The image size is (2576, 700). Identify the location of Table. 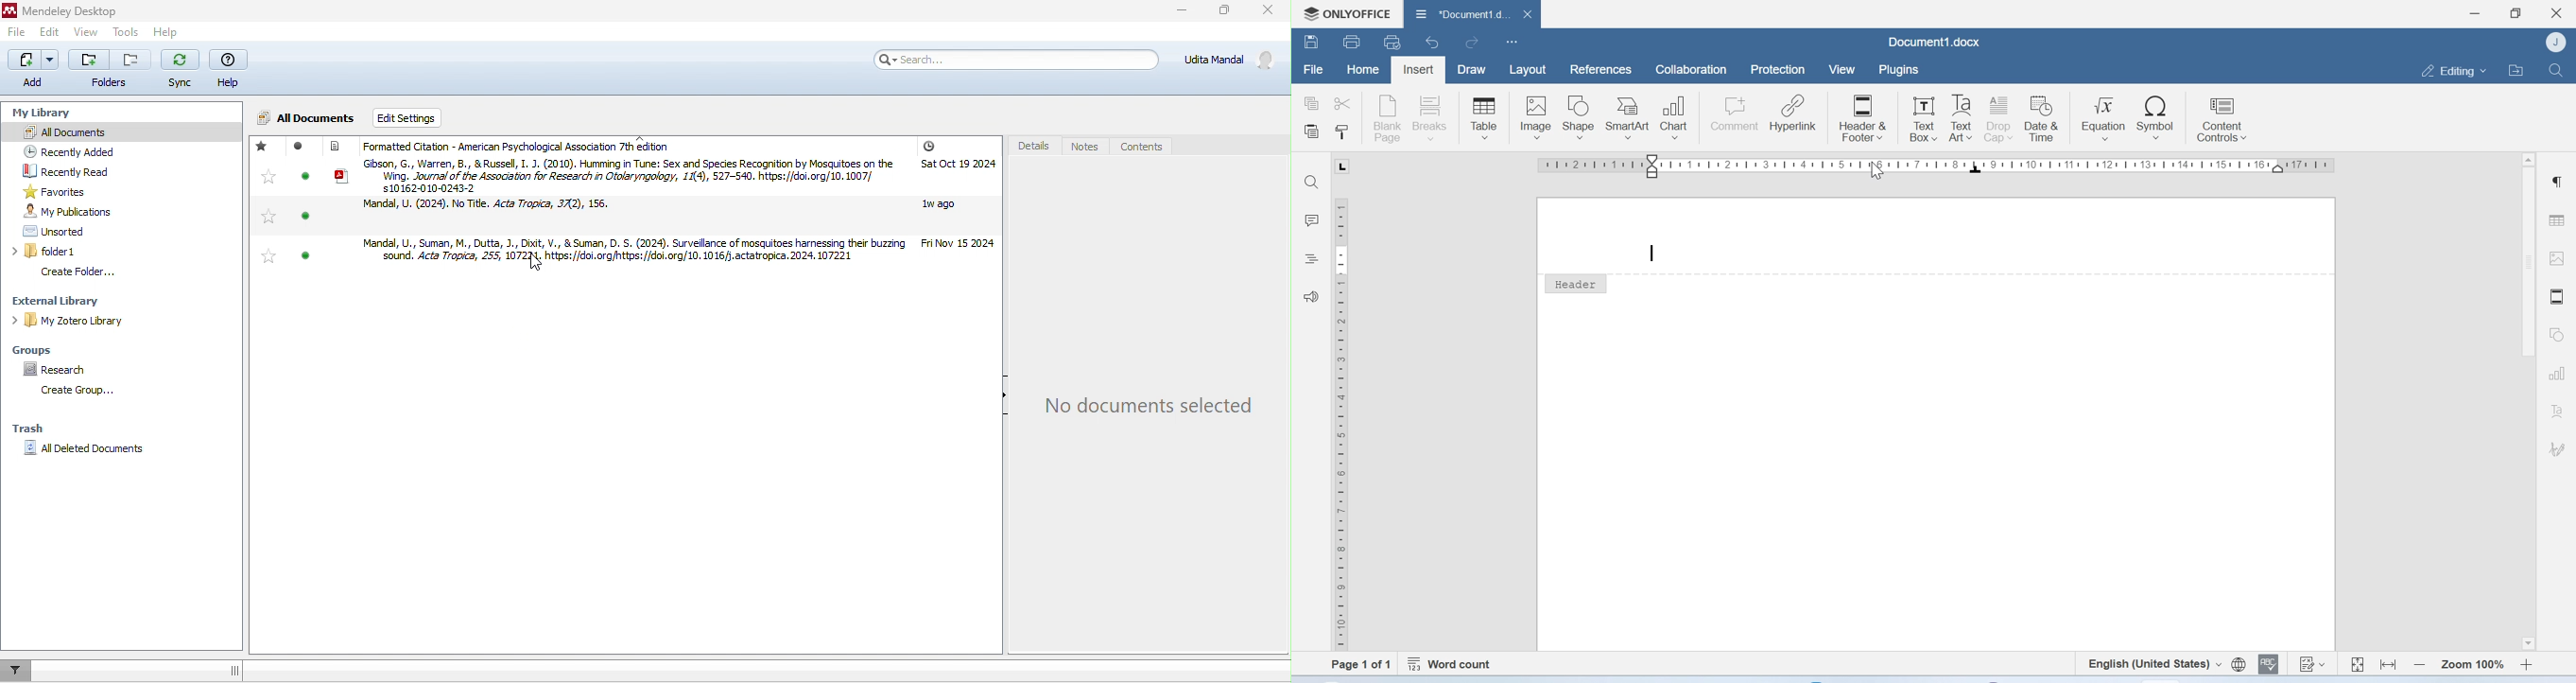
(1483, 117).